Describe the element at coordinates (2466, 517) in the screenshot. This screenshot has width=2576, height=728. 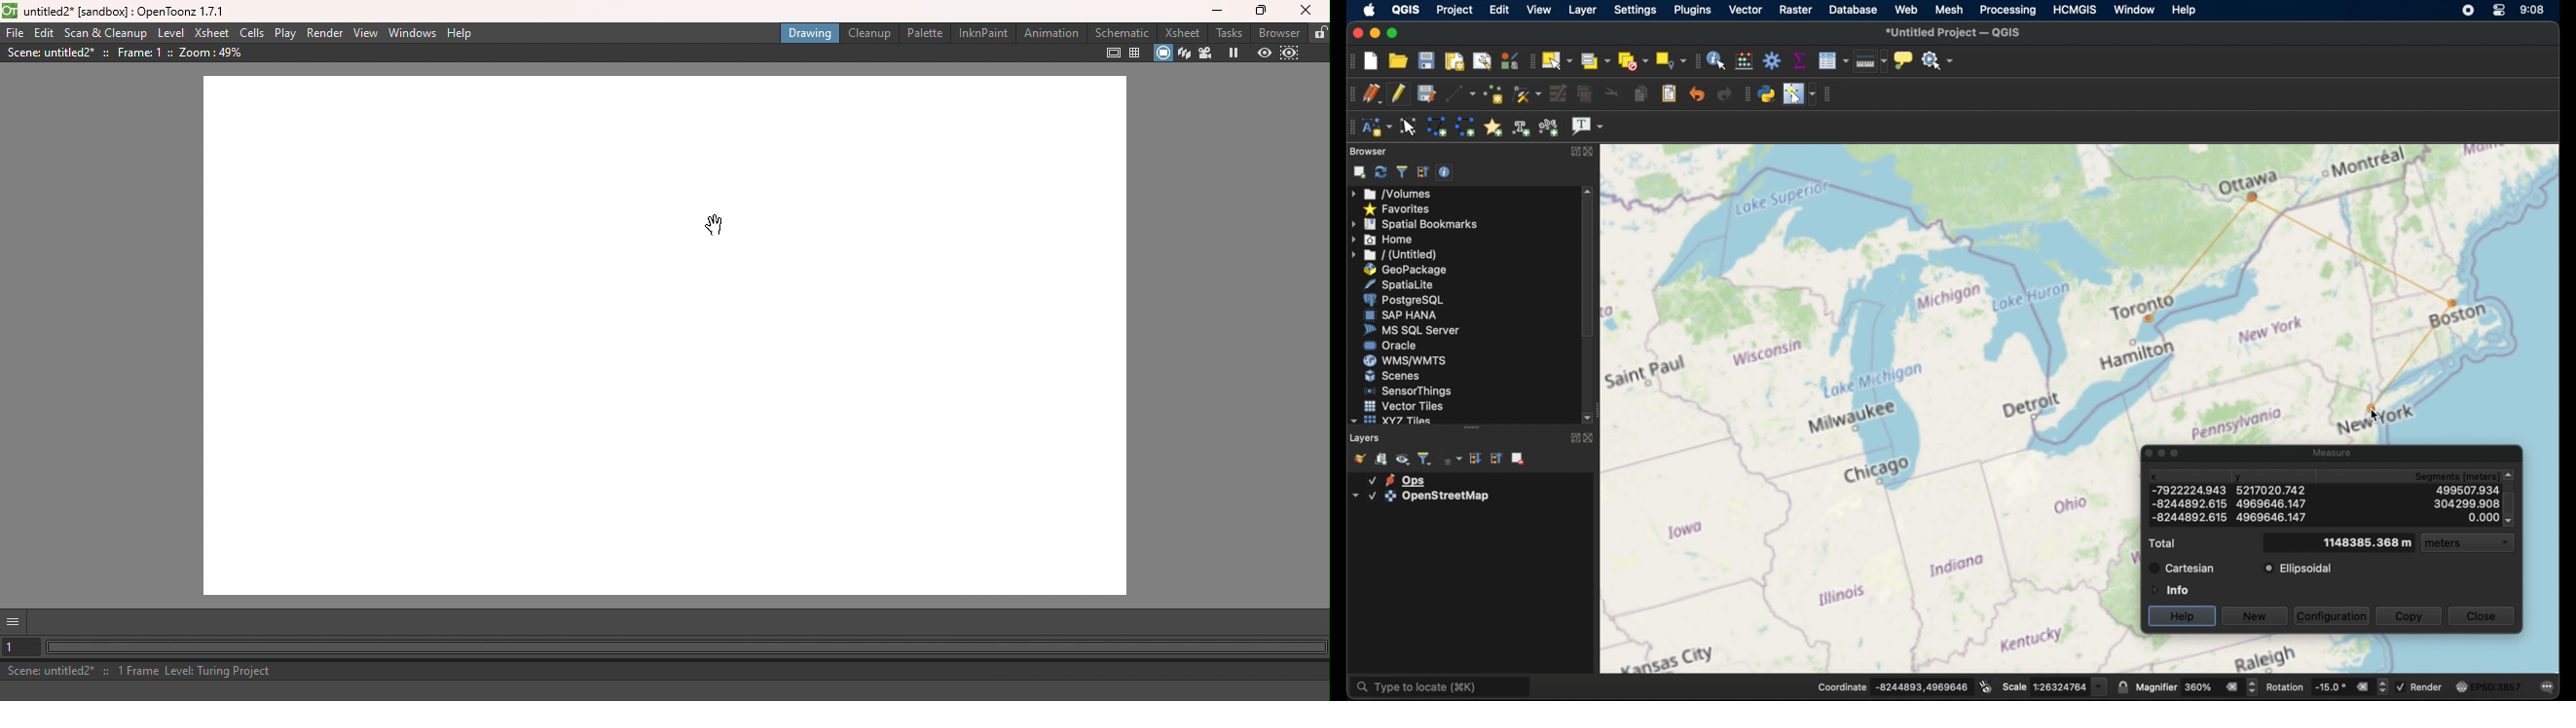
I see `segments` at that location.